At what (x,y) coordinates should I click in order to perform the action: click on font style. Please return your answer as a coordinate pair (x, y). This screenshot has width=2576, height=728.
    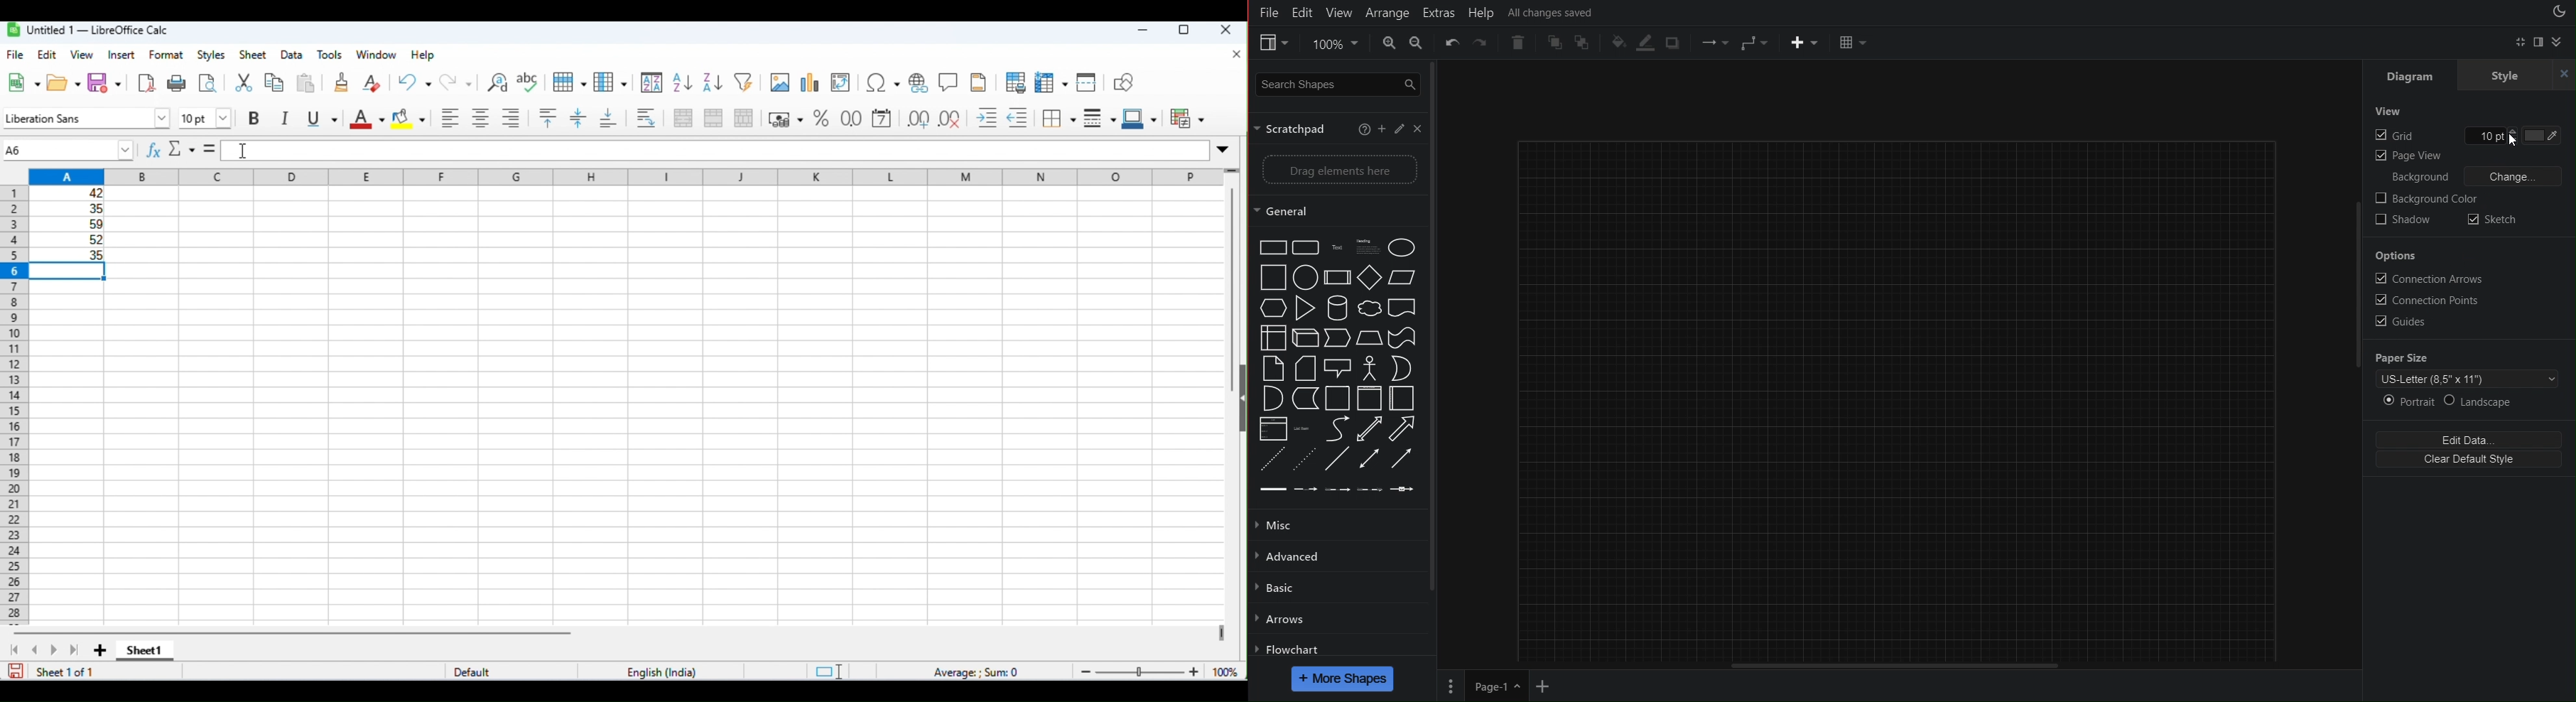
    Looking at the image, I should click on (86, 116).